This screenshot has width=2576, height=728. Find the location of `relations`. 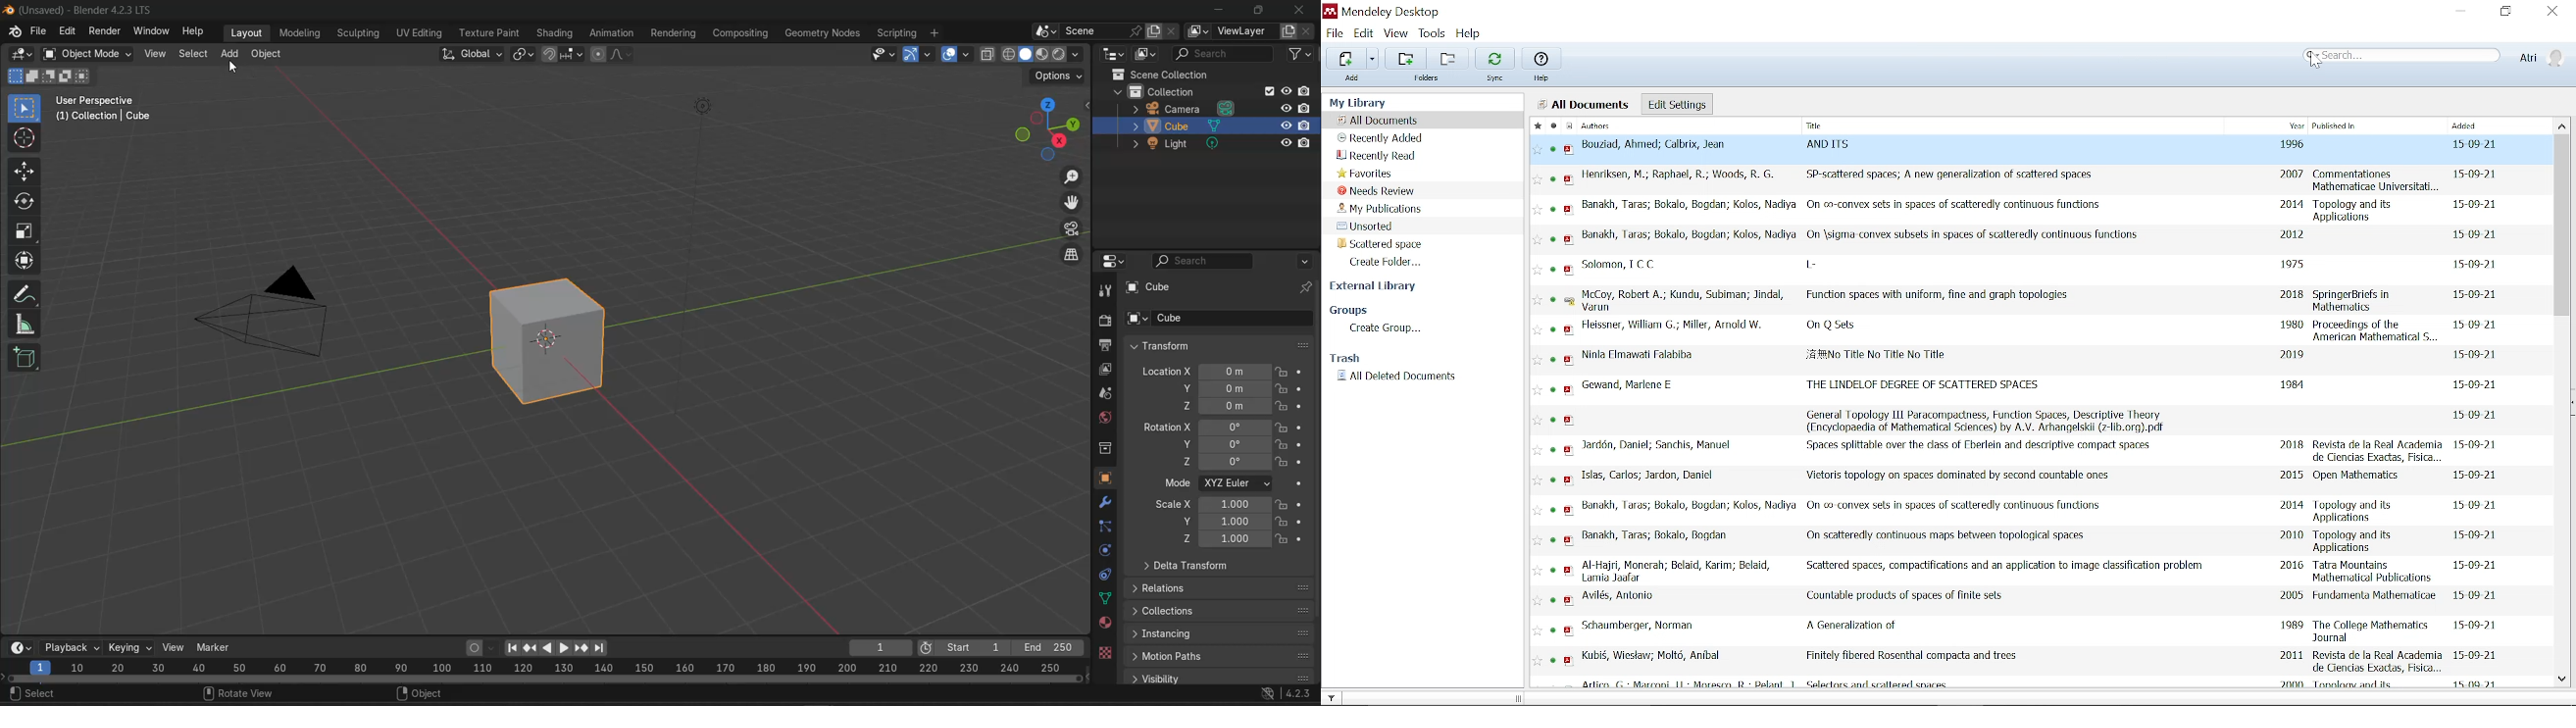

relations is located at coordinates (1219, 590).